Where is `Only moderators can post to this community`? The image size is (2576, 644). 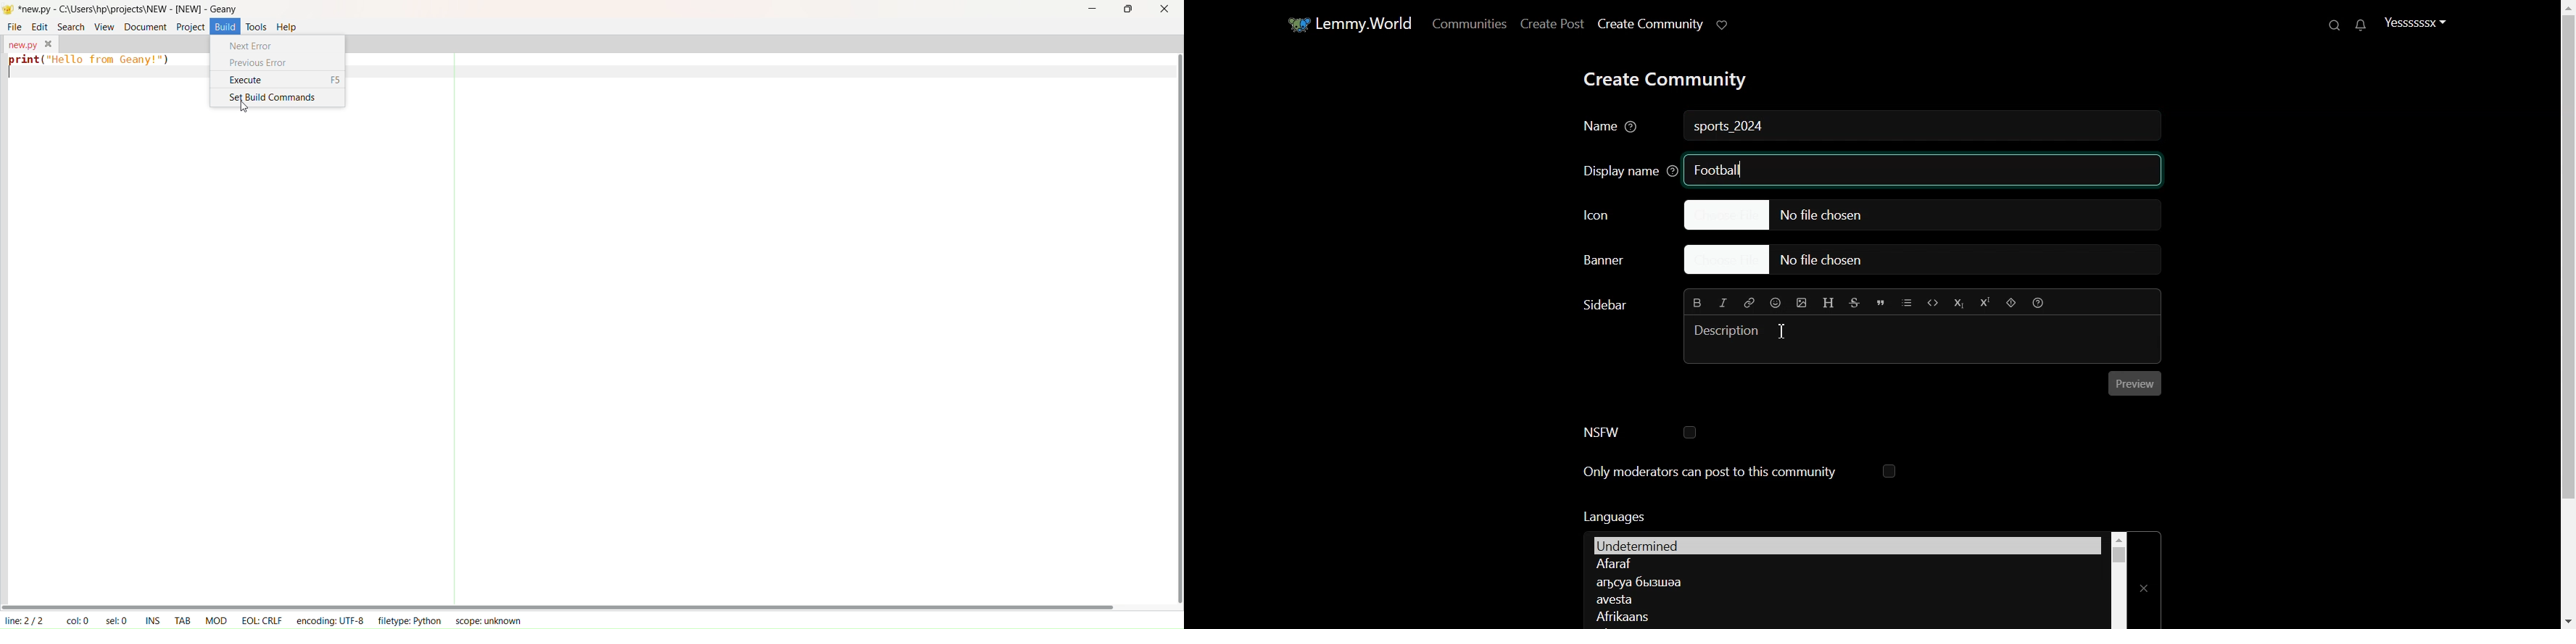
Only moderators can post to this community is located at coordinates (1740, 472).